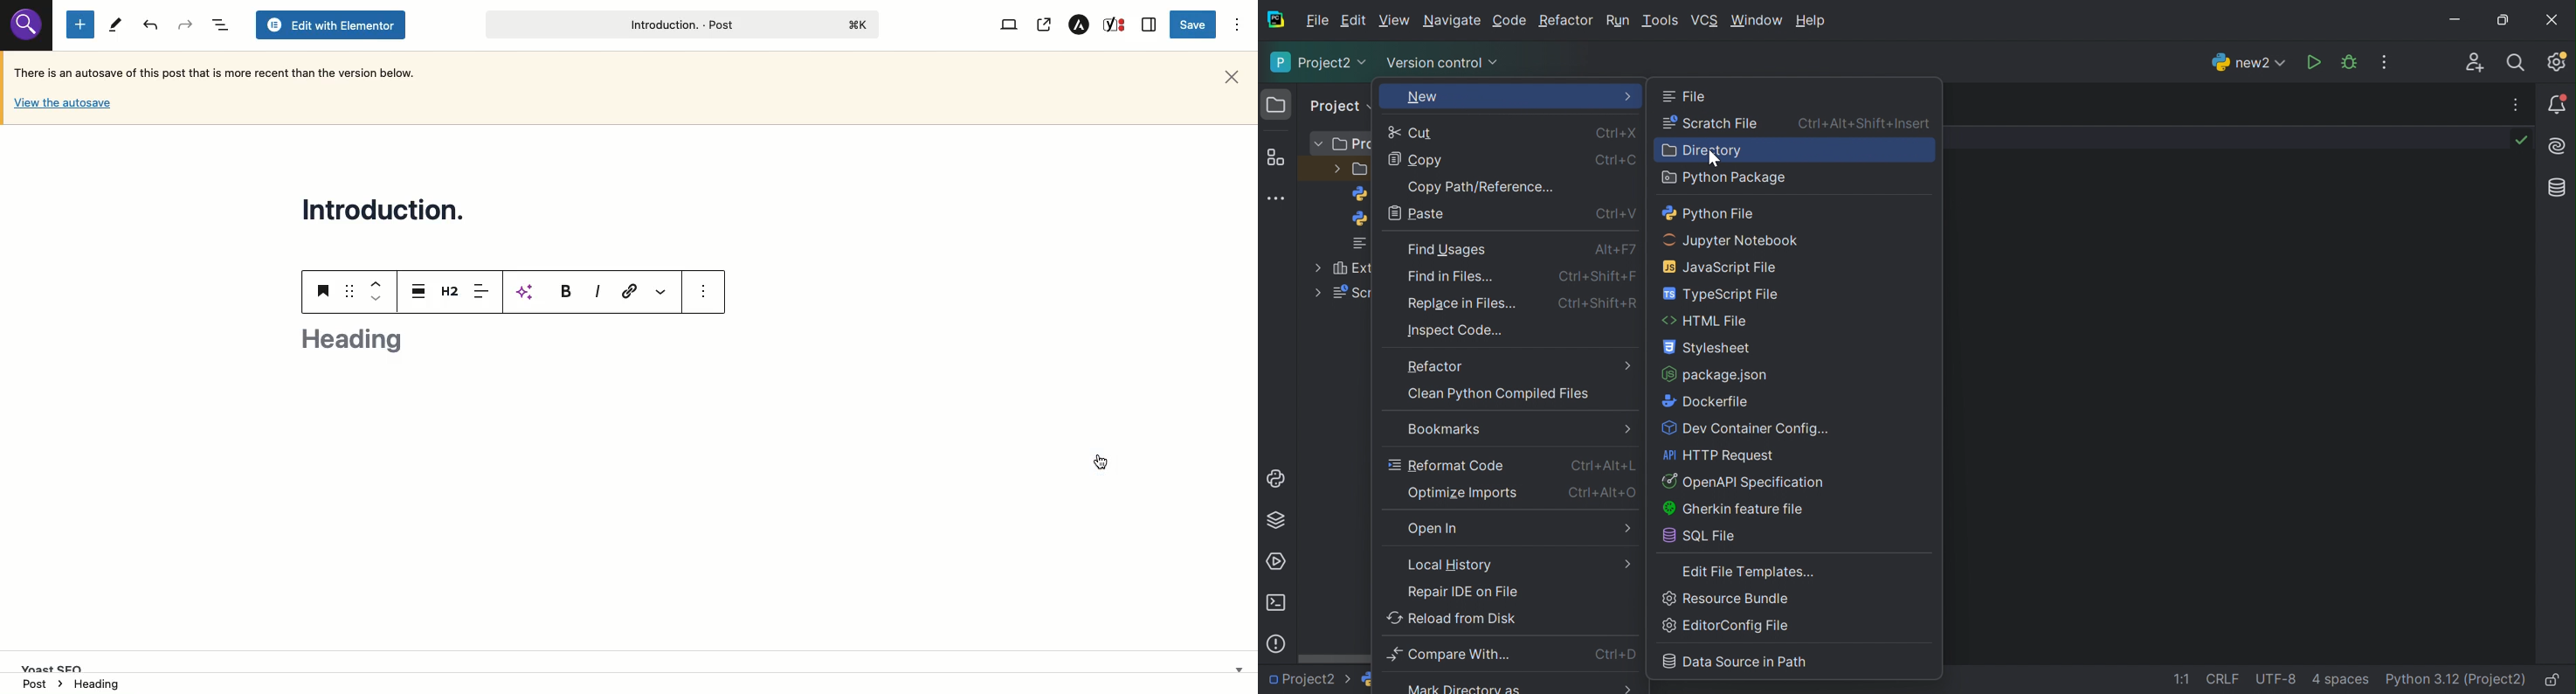  I want to click on Gherkin feature file, so click(1735, 509).